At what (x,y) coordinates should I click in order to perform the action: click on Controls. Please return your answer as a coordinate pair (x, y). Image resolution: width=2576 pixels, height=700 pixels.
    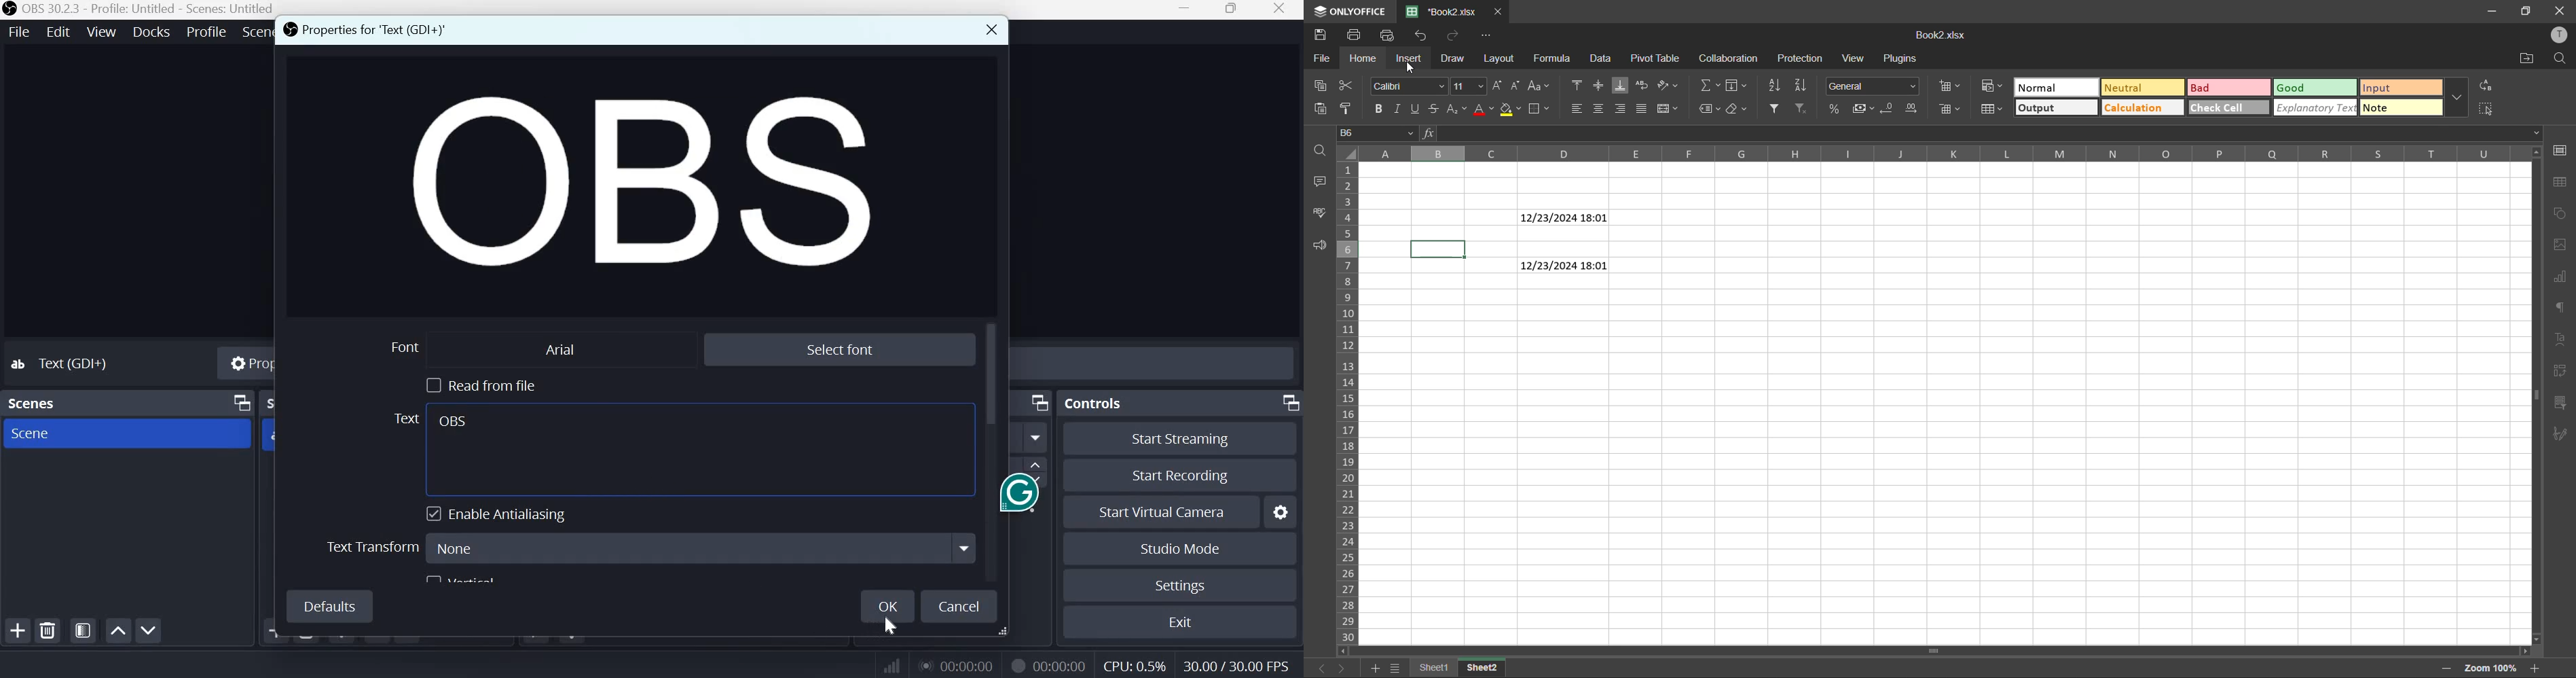
    Looking at the image, I should click on (1094, 404).